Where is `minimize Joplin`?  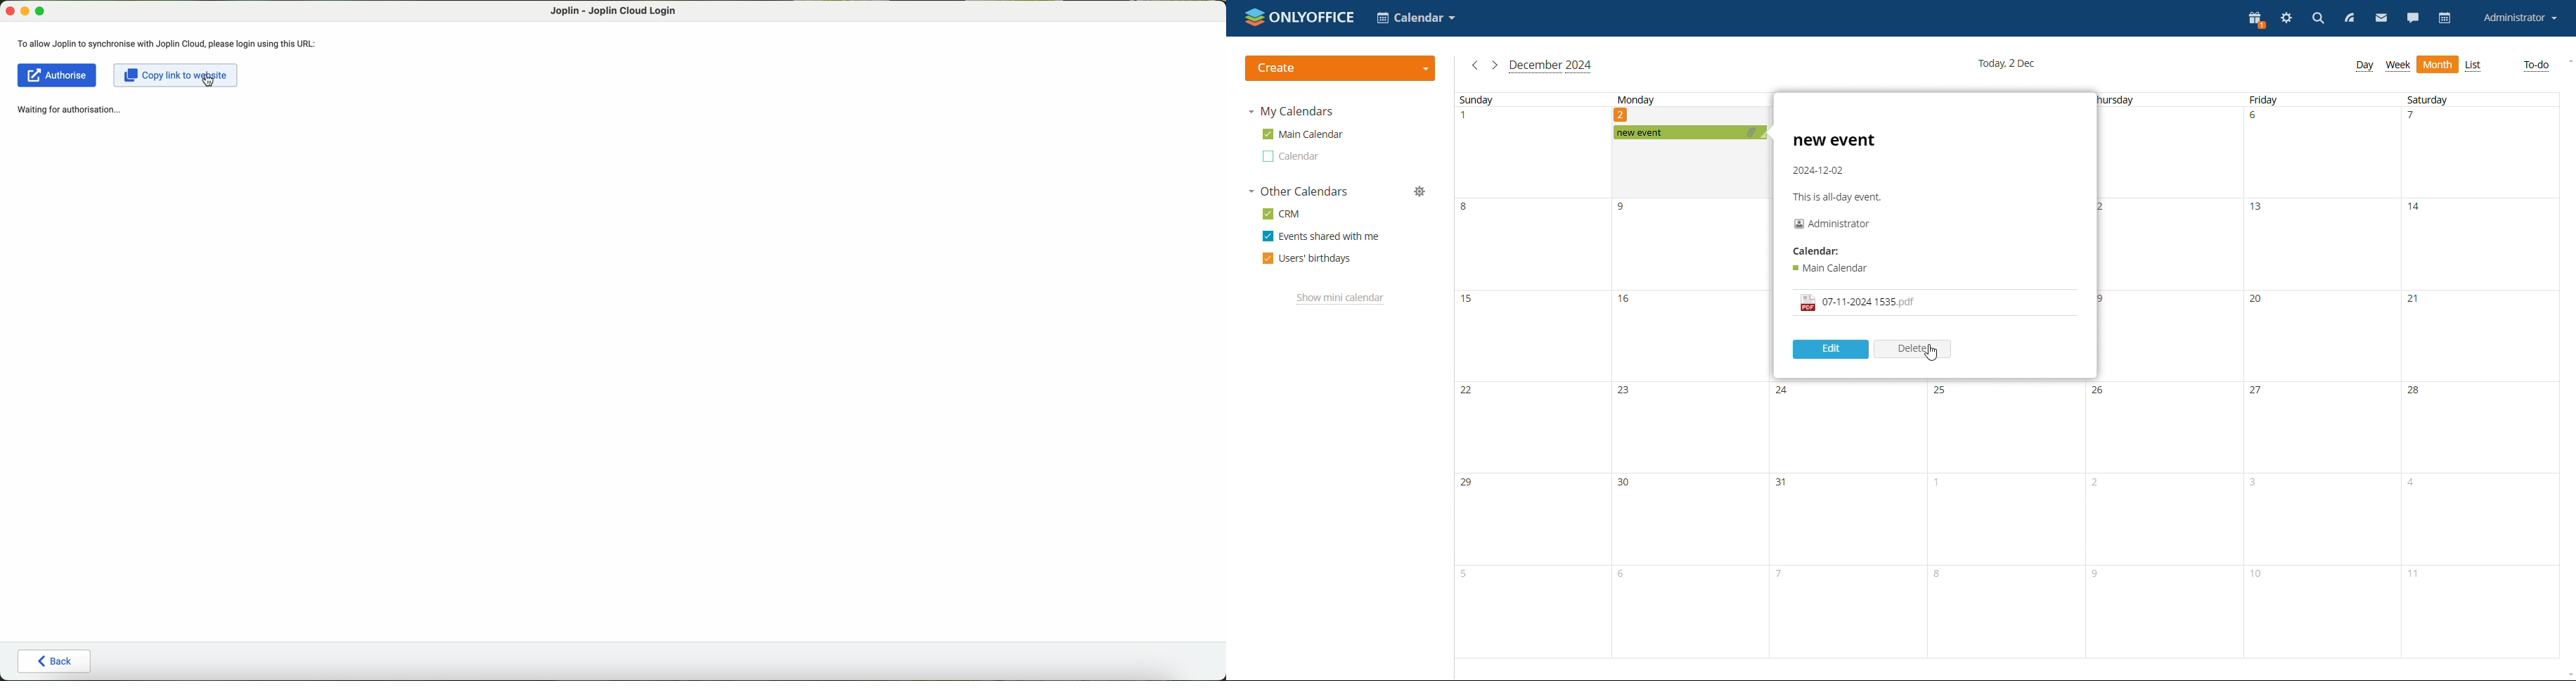
minimize Joplin is located at coordinates (25, 12).